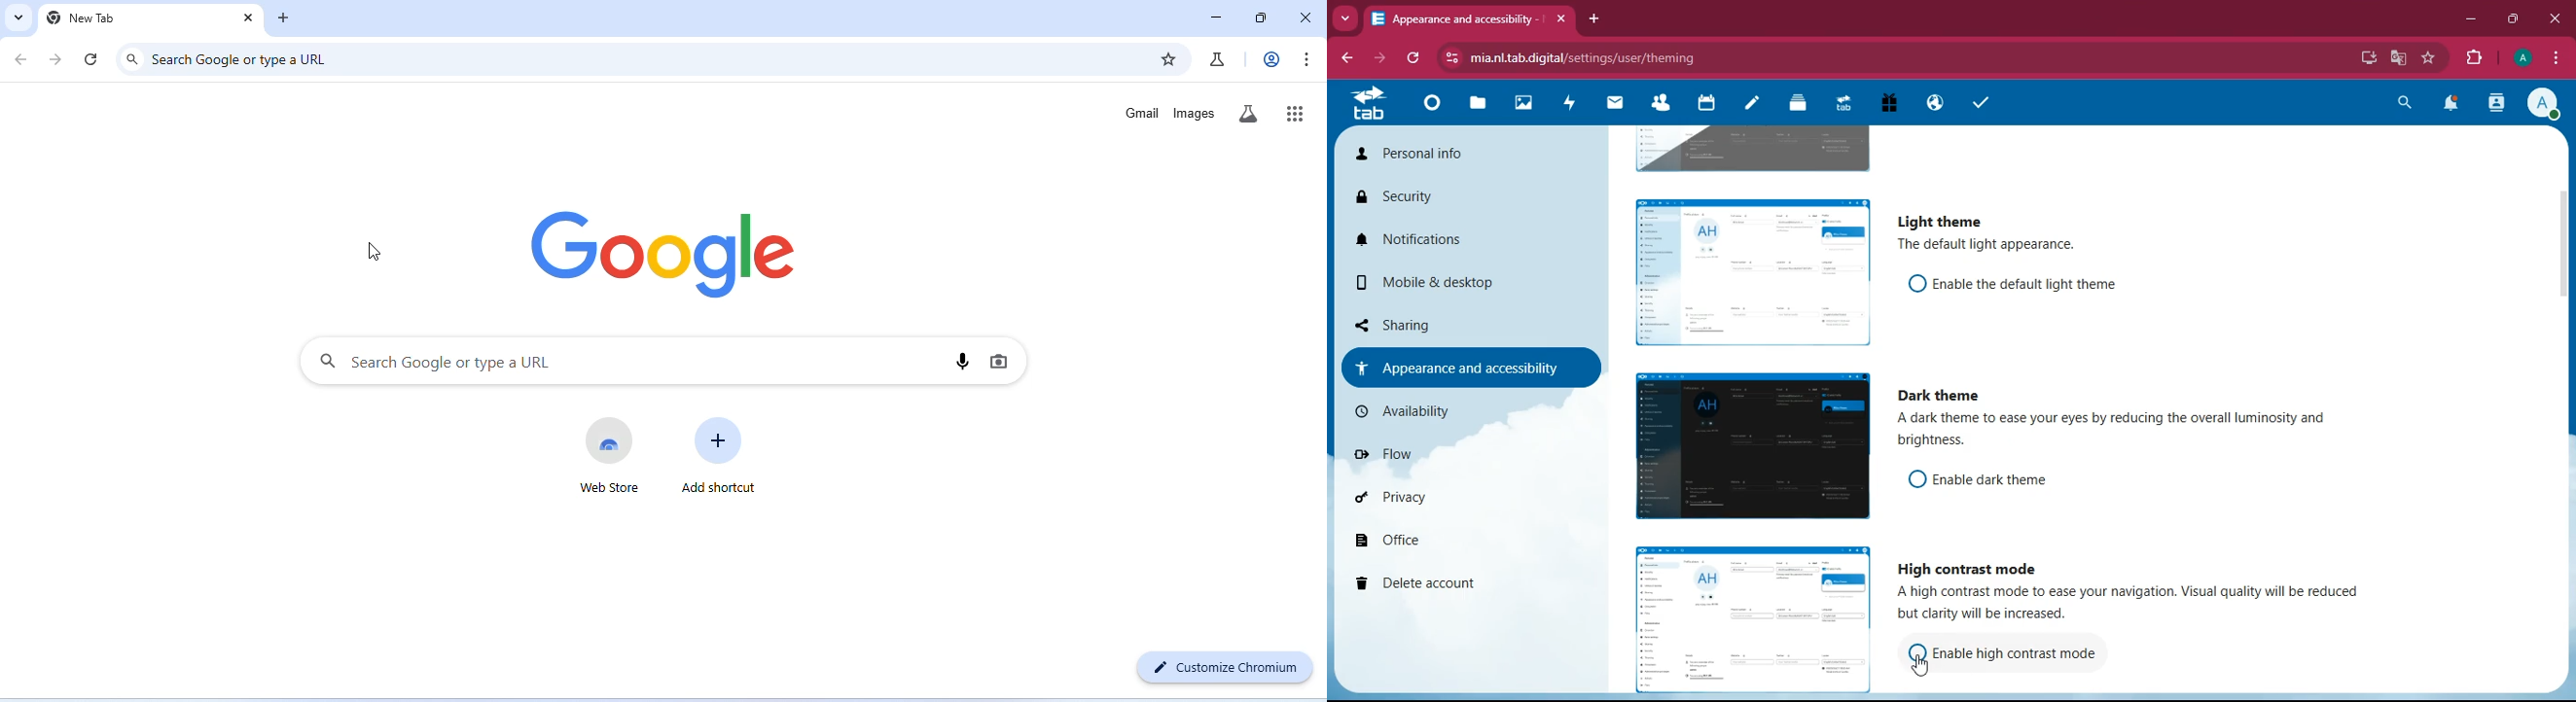 The height and width of the screenshot is (728, 2576). What do you see at coordinates (1749, 105) in the screenshot?
I see `notes` at bounding box center [1749, 105].